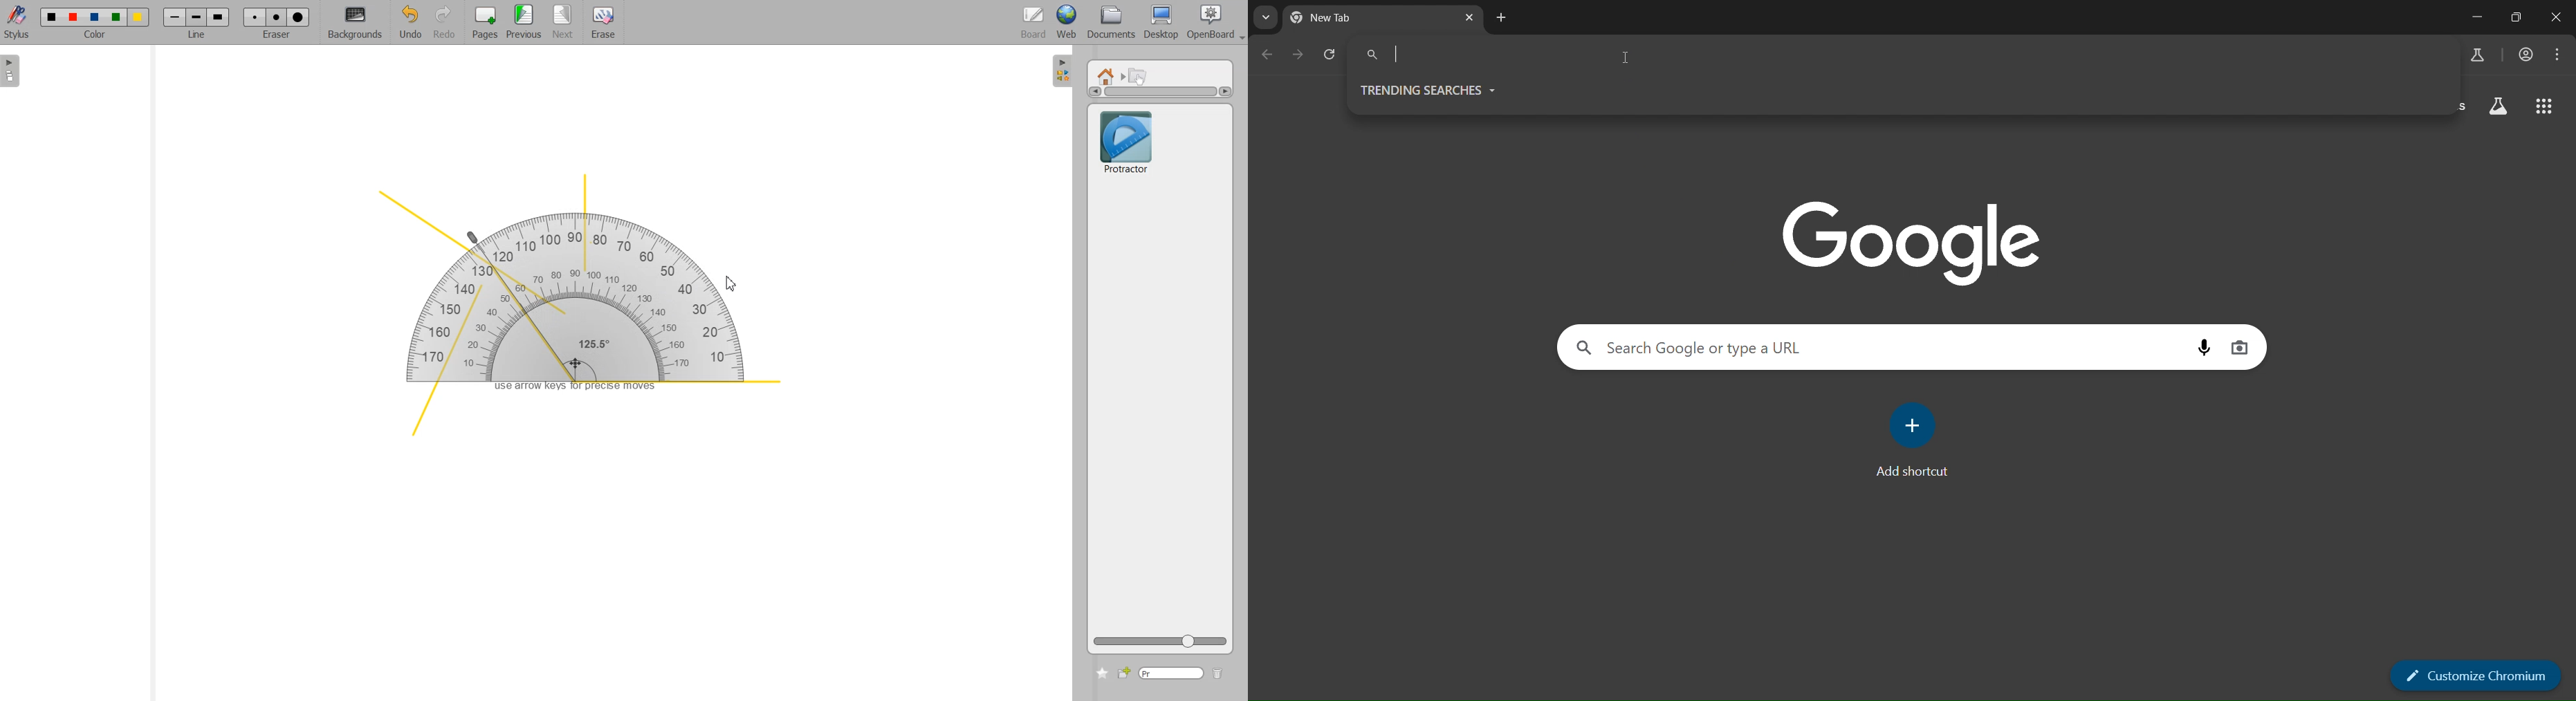 This screenshot has height=728, width=2576. I want to click on Erase, so click(603, 23).